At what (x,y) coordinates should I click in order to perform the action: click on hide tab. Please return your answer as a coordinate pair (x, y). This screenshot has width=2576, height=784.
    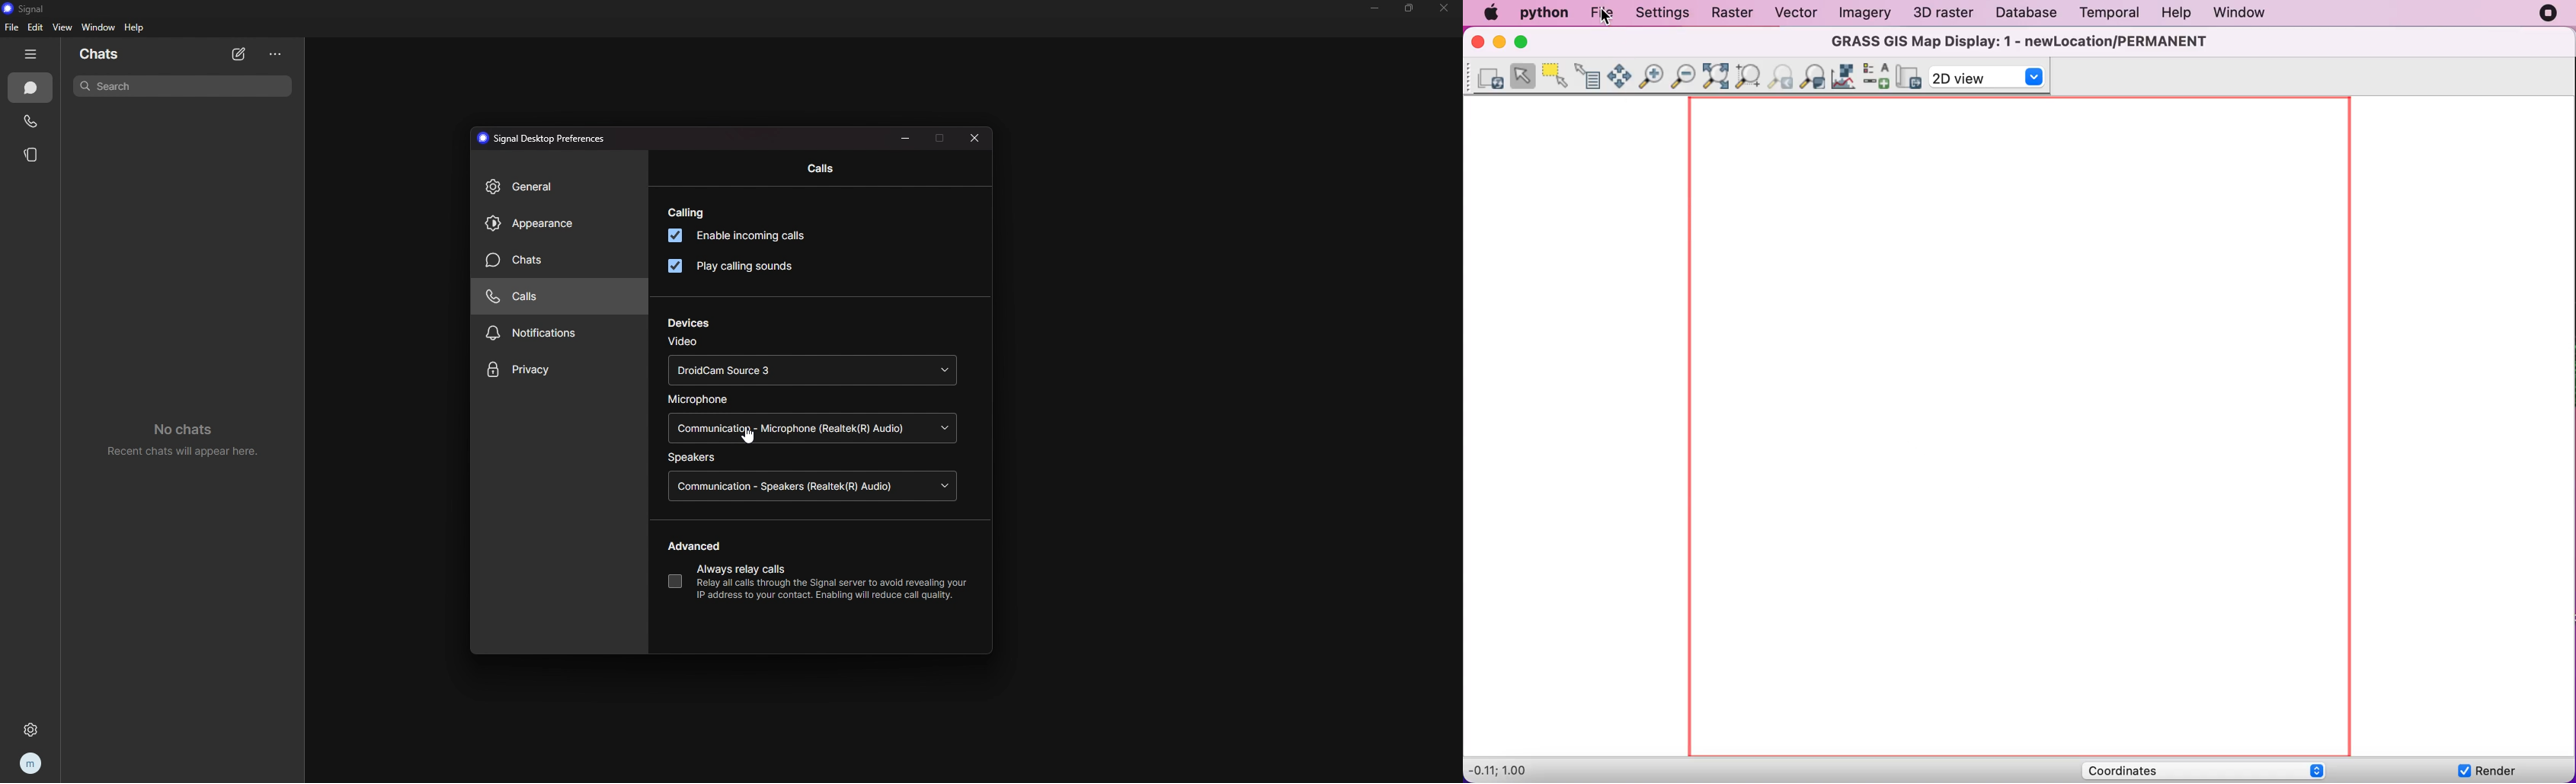
    Looking at the image, I should click on (31, 54).